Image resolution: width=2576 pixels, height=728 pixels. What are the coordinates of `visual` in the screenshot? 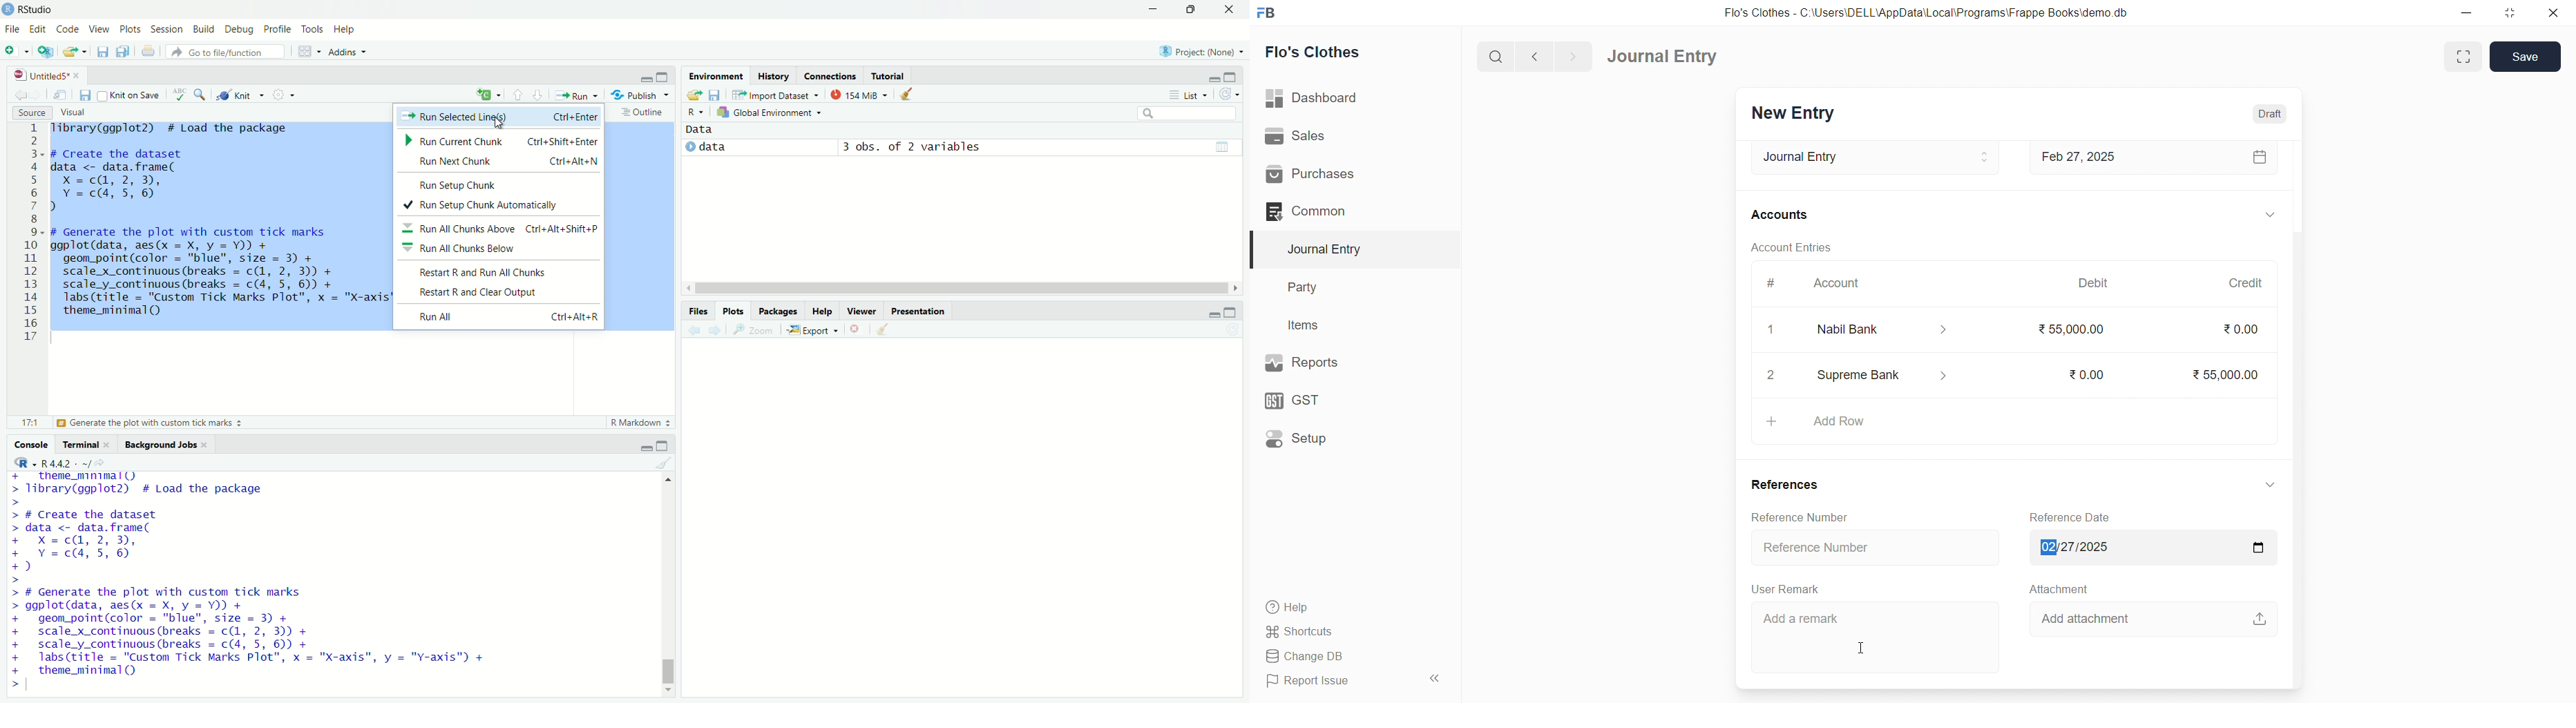 It's located at (76, 113).